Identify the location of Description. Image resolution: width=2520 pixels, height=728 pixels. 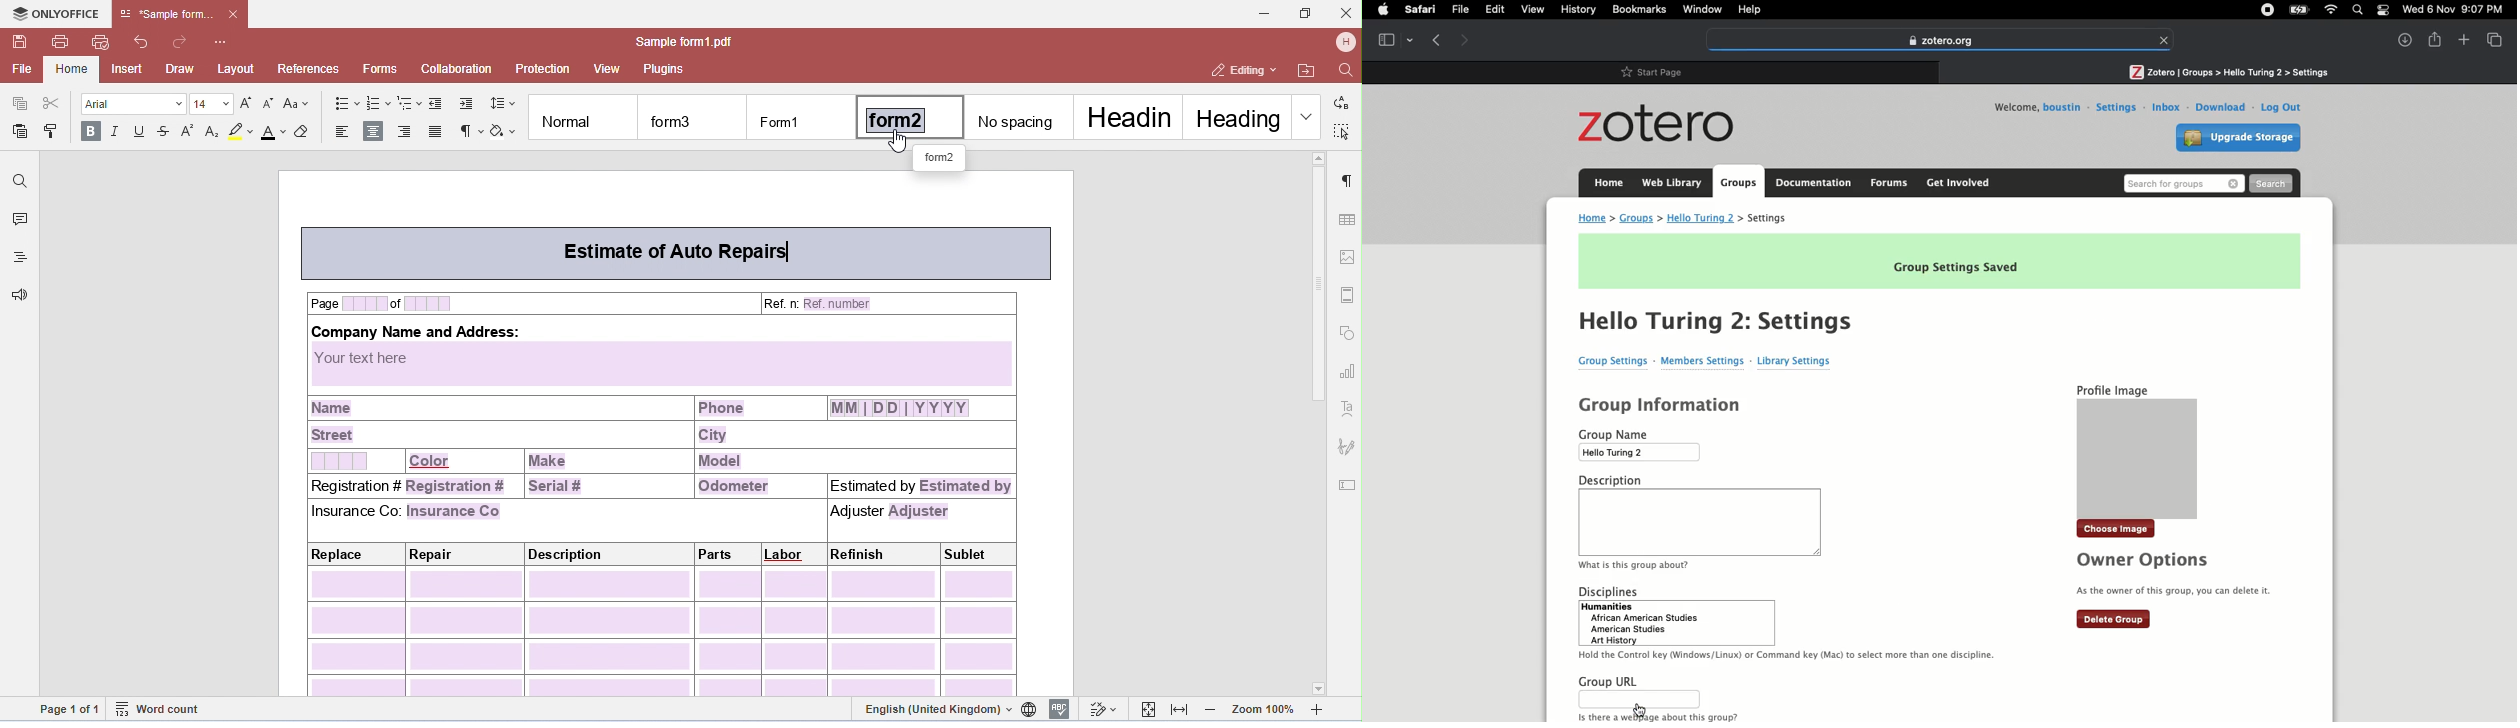
(1701, 521).